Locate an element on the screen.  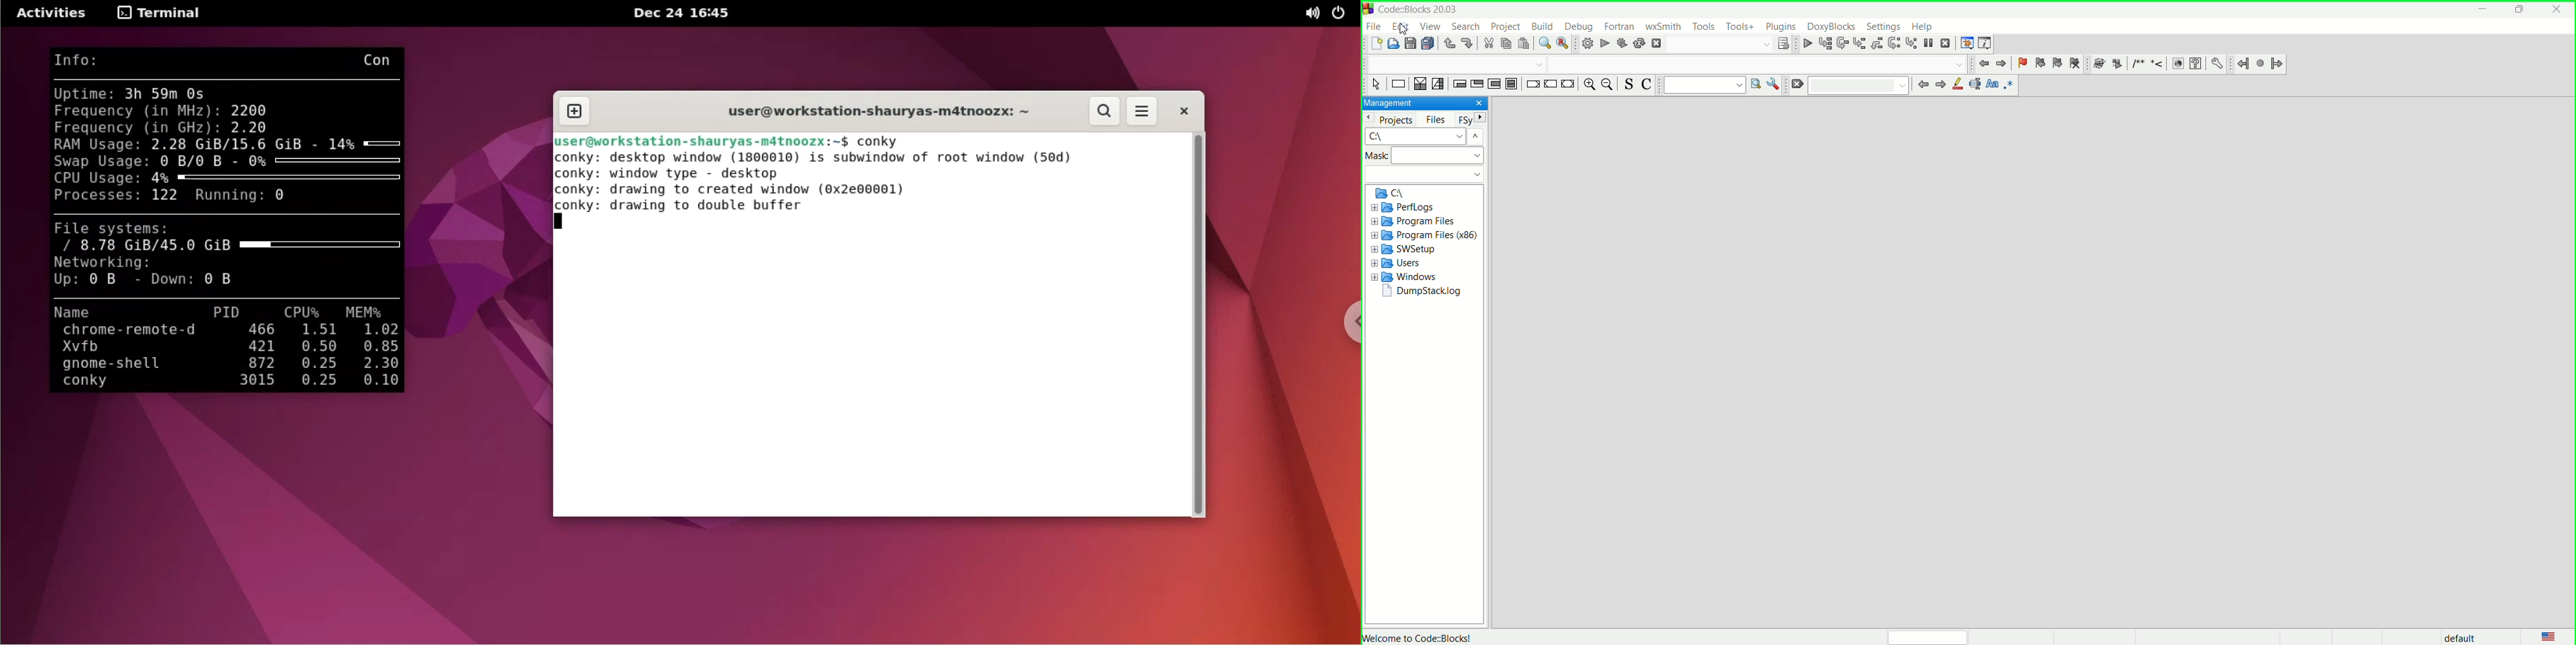
clear bookmark is located at coordinates (2077, 62).